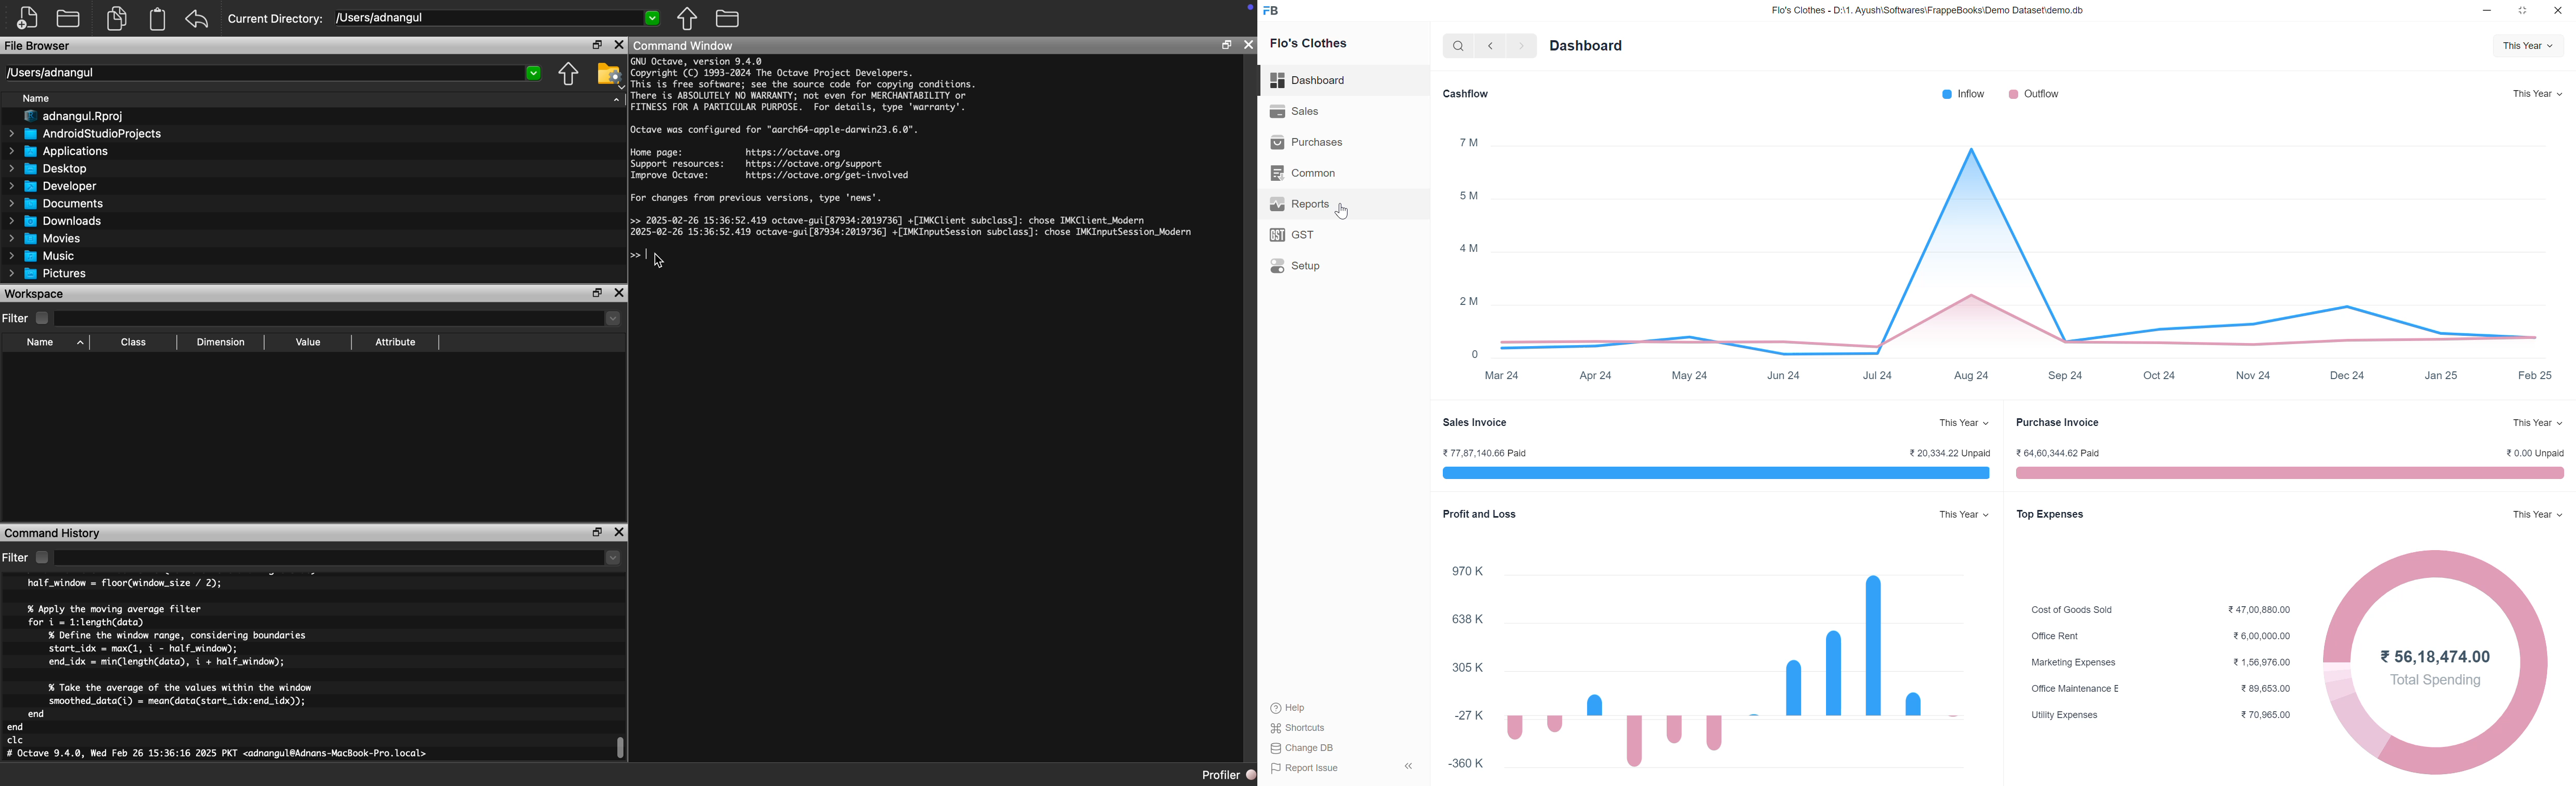  Describe the element at coordinates (2538, 518) in the screenshot. I see `This Year` at that location.